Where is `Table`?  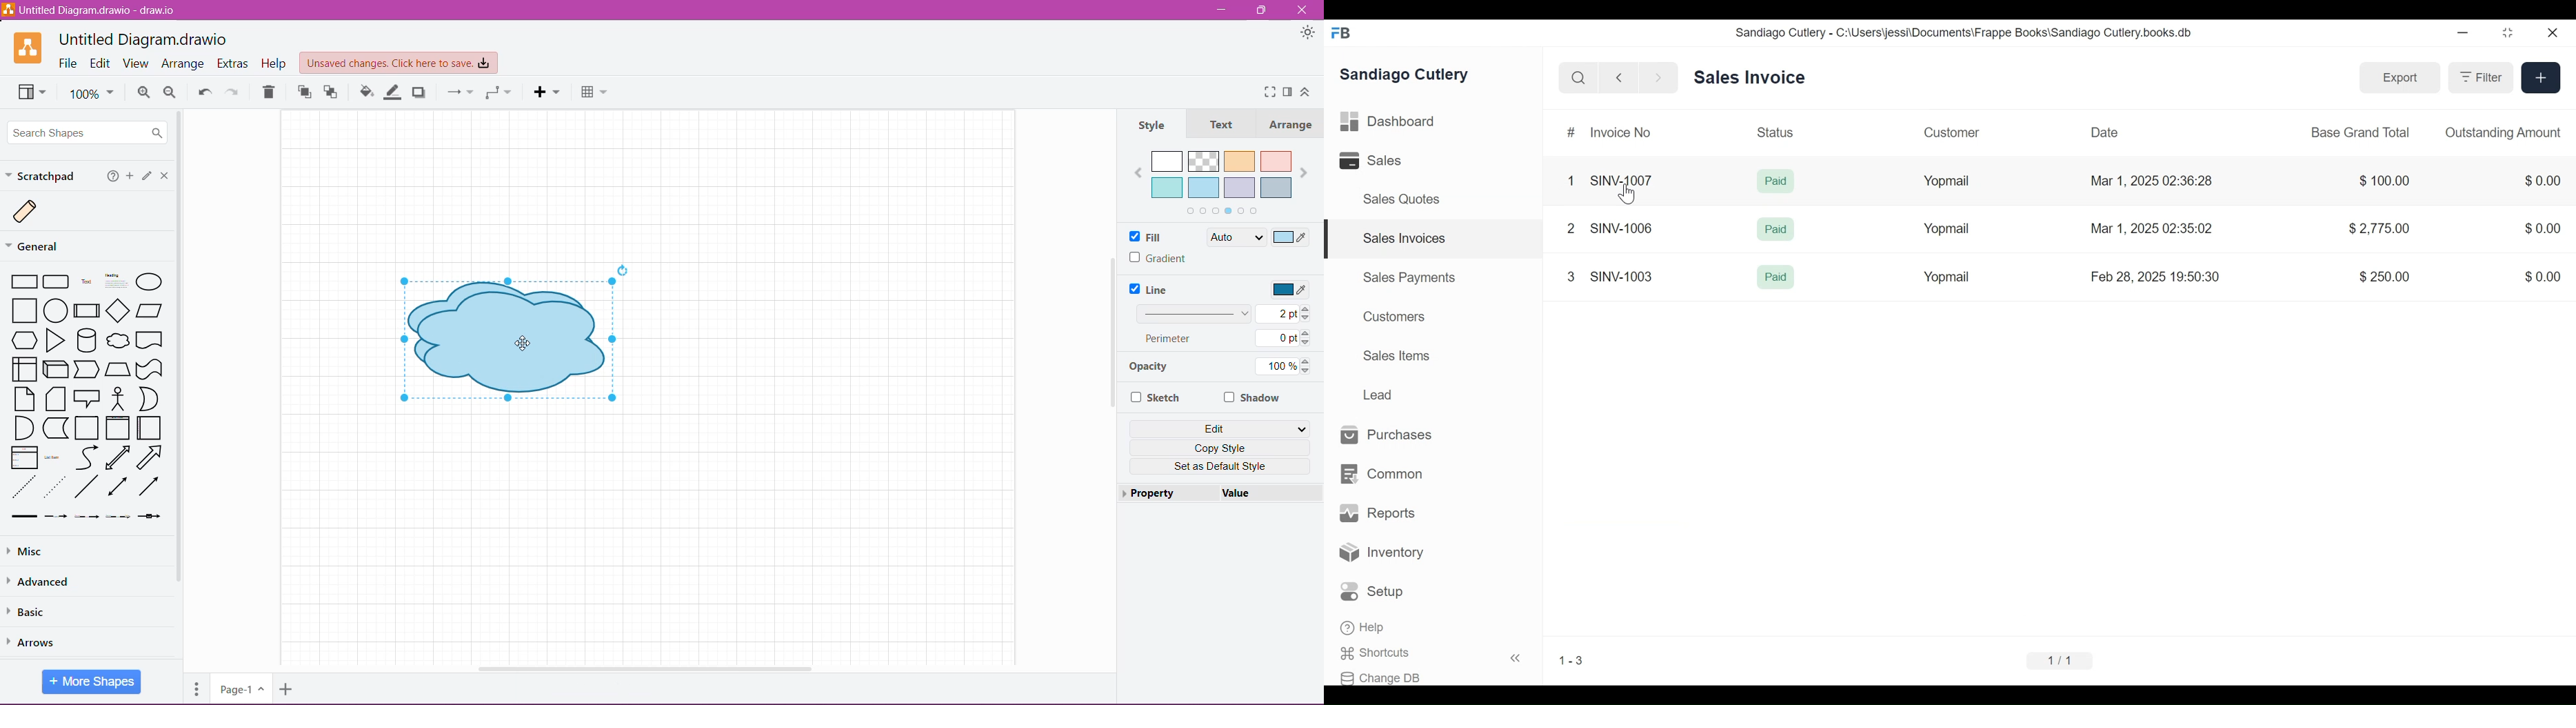
Table is located at coordinates (594, 92).